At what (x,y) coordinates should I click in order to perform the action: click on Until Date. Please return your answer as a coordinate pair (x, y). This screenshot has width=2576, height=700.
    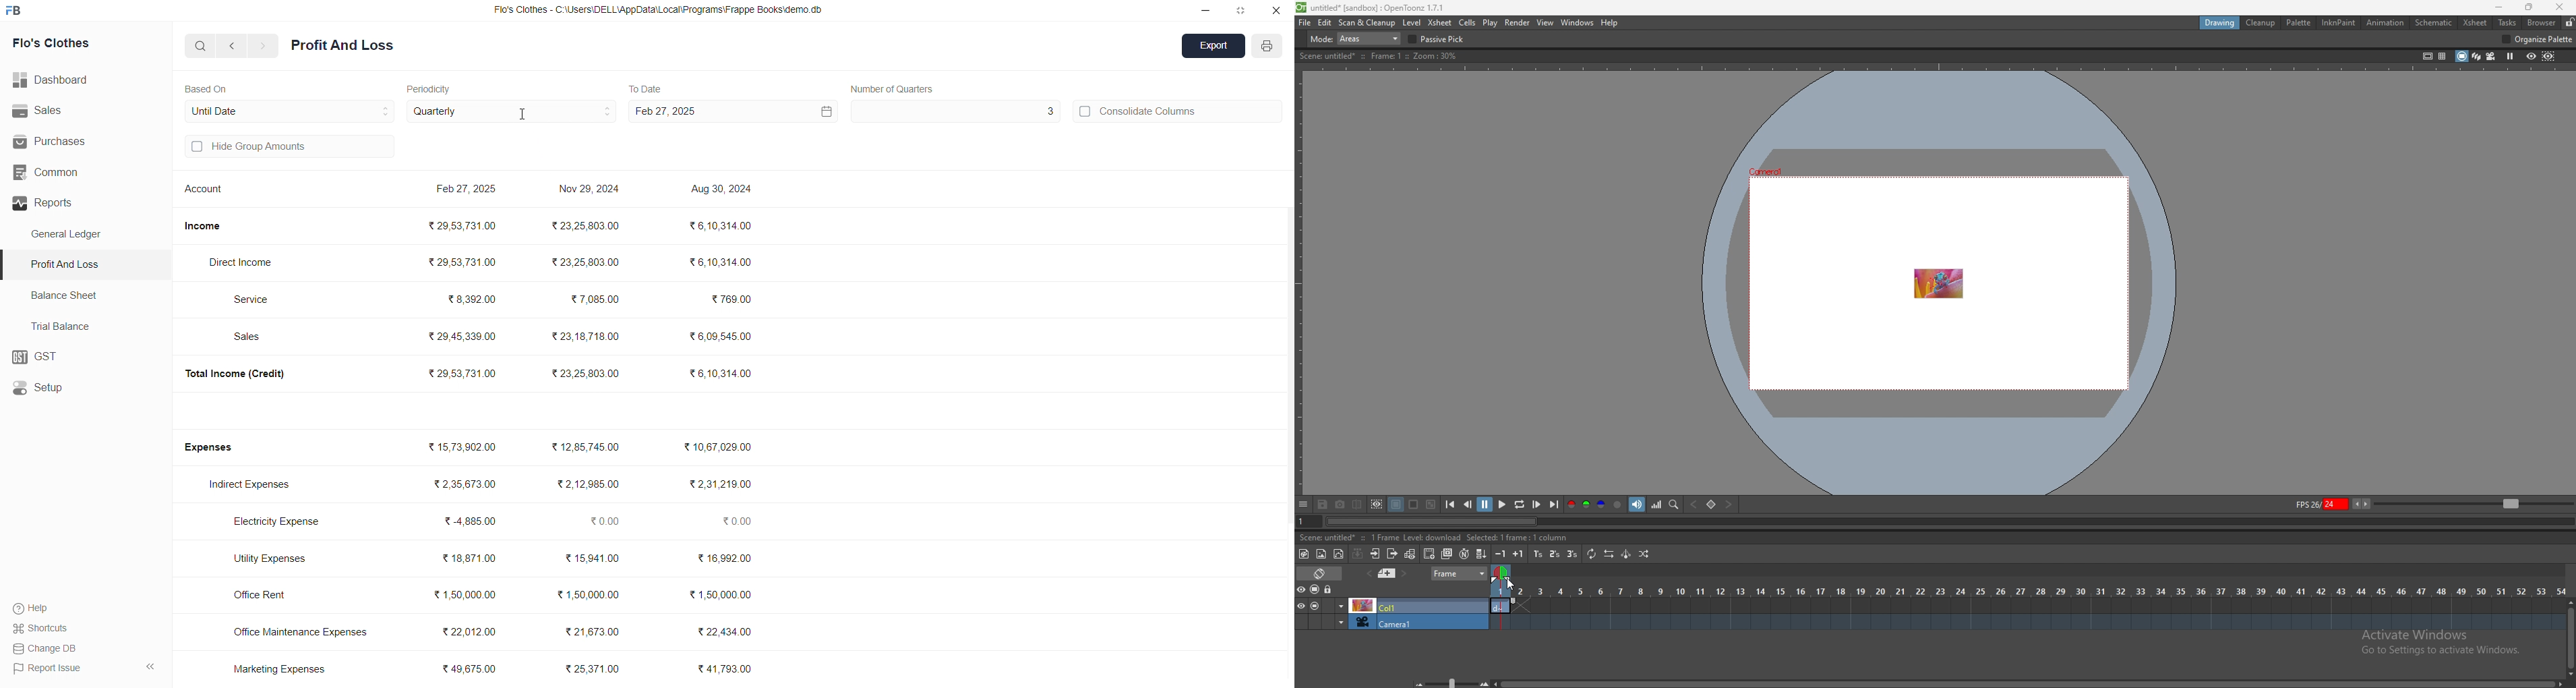
    Looking at the image, I should click on (290, 109).